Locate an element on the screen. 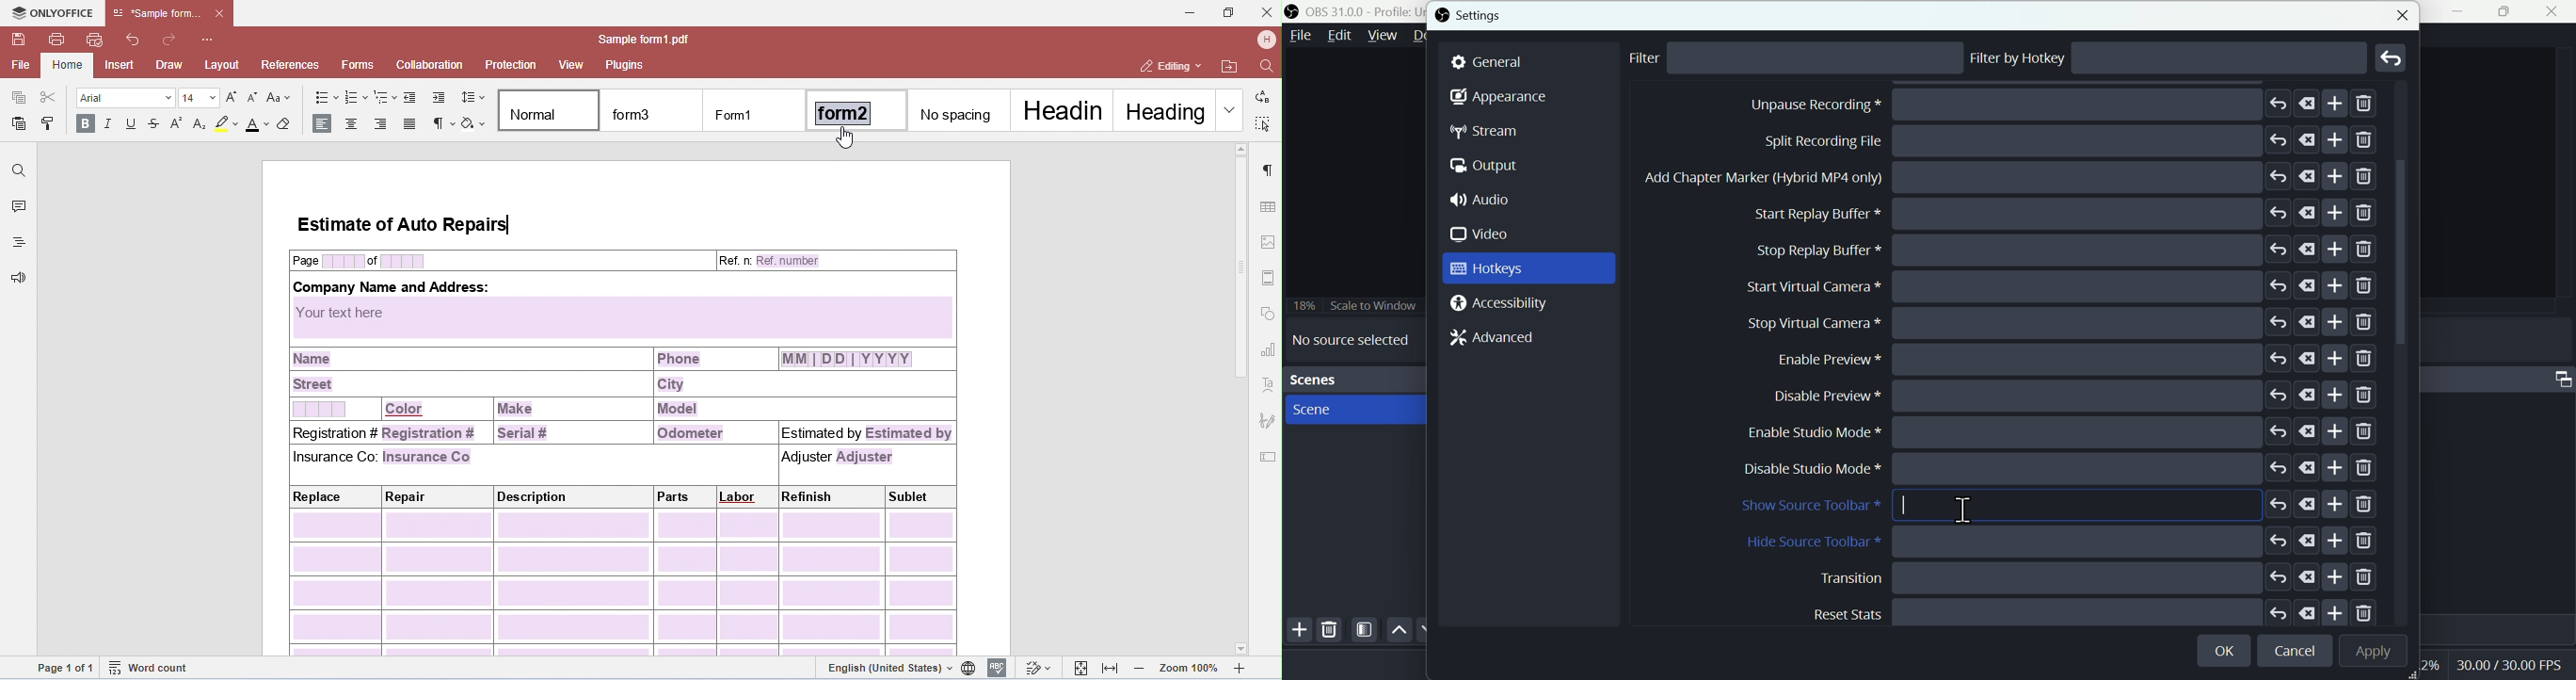  Stream is located at coordinates (1496, 132).